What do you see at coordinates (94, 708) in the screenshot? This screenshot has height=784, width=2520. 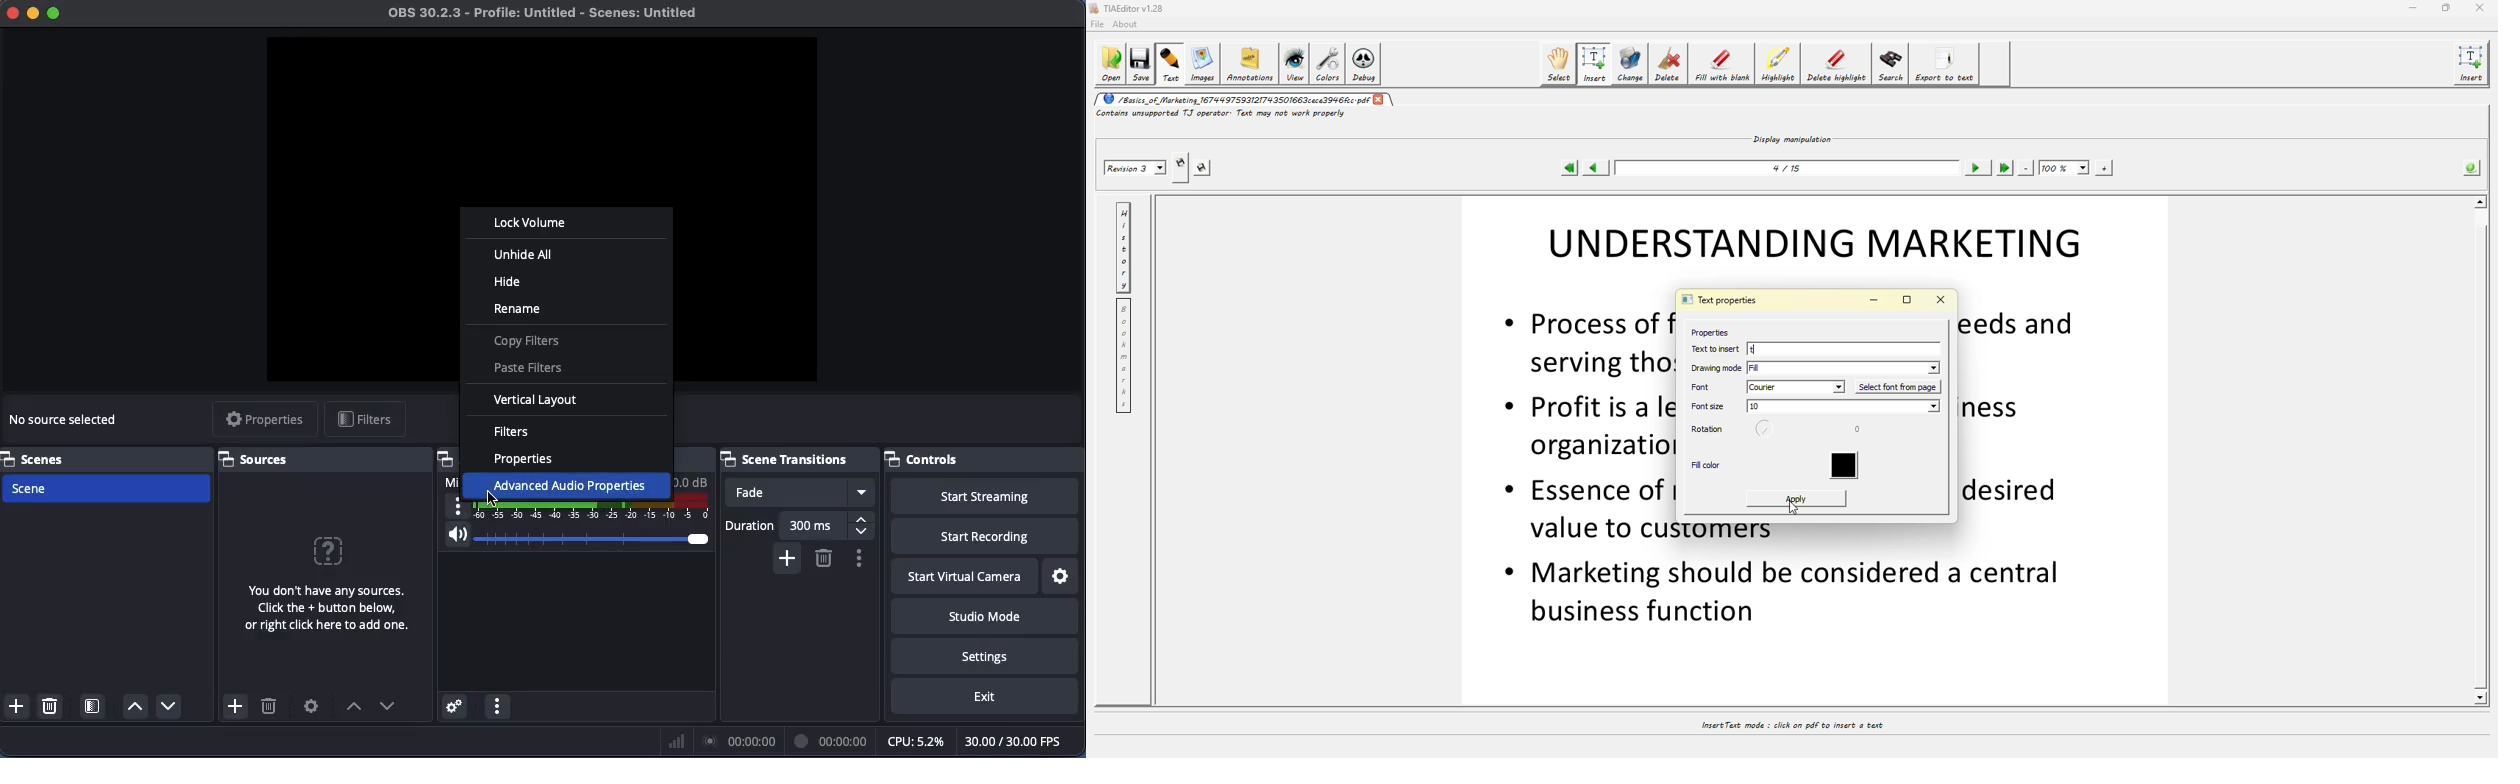 I see `Open scene filters` at bounding box center [94, 708].